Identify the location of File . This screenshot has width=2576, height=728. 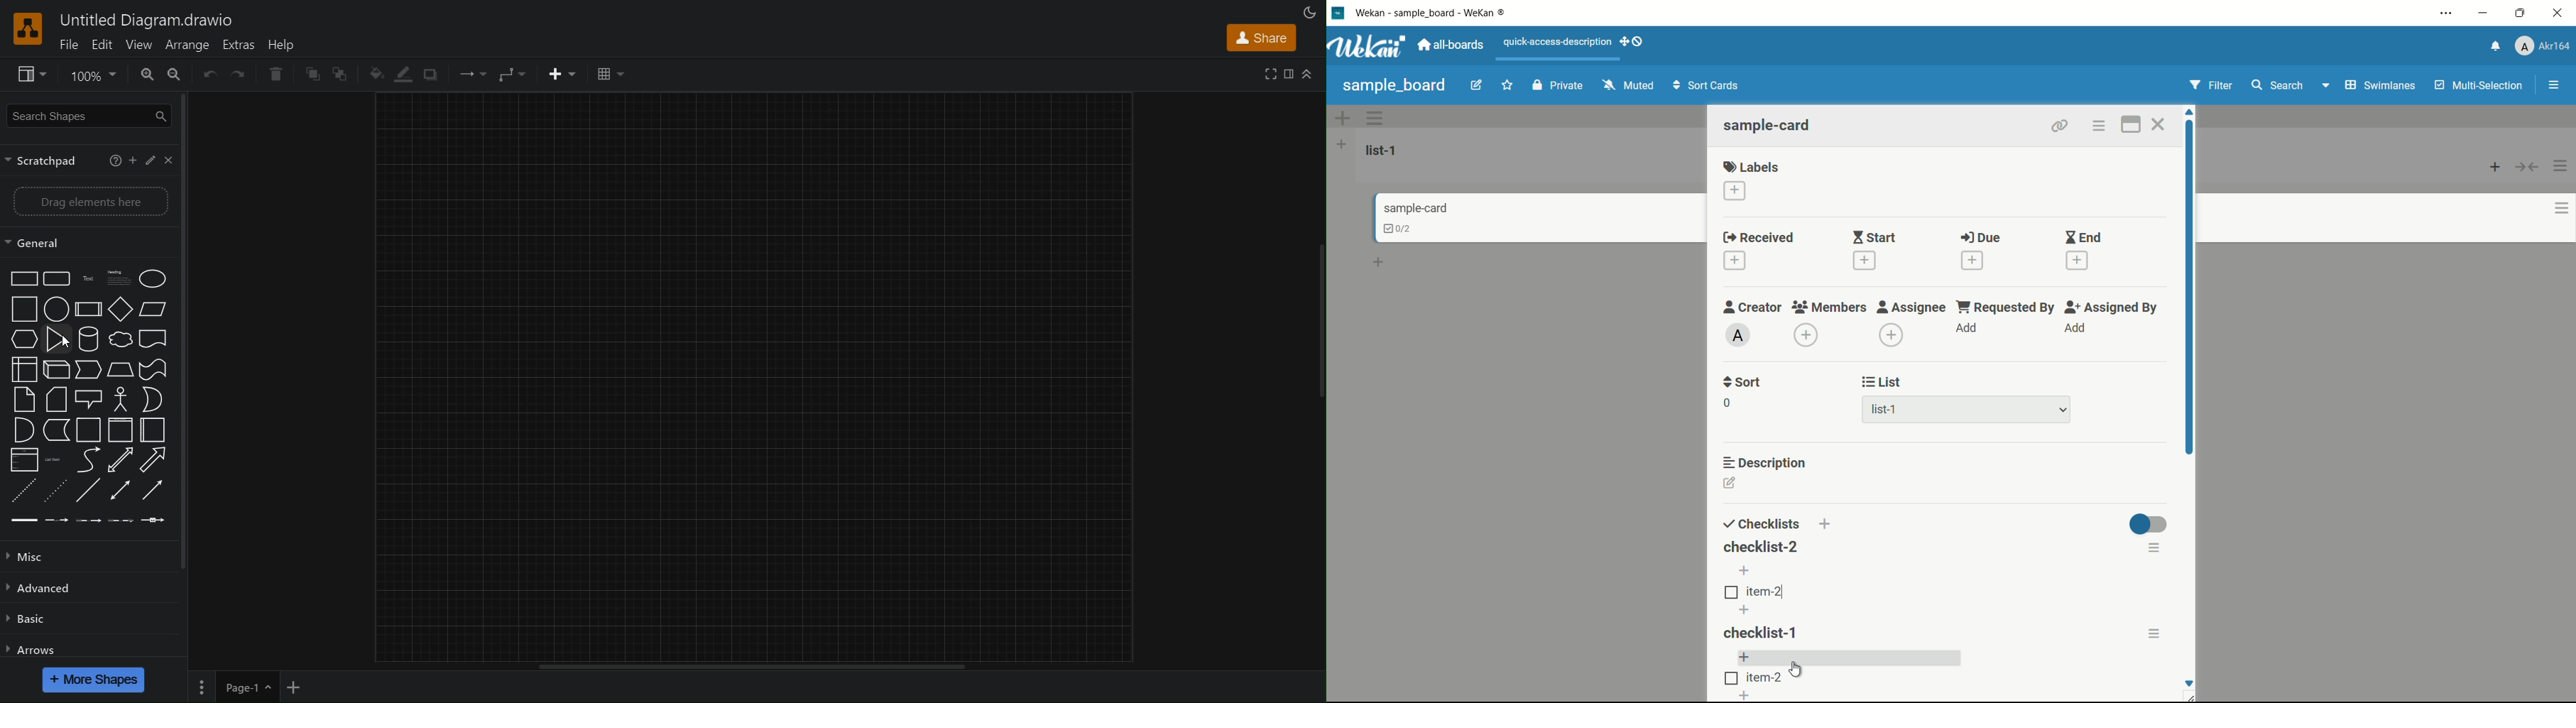
(71, 43).